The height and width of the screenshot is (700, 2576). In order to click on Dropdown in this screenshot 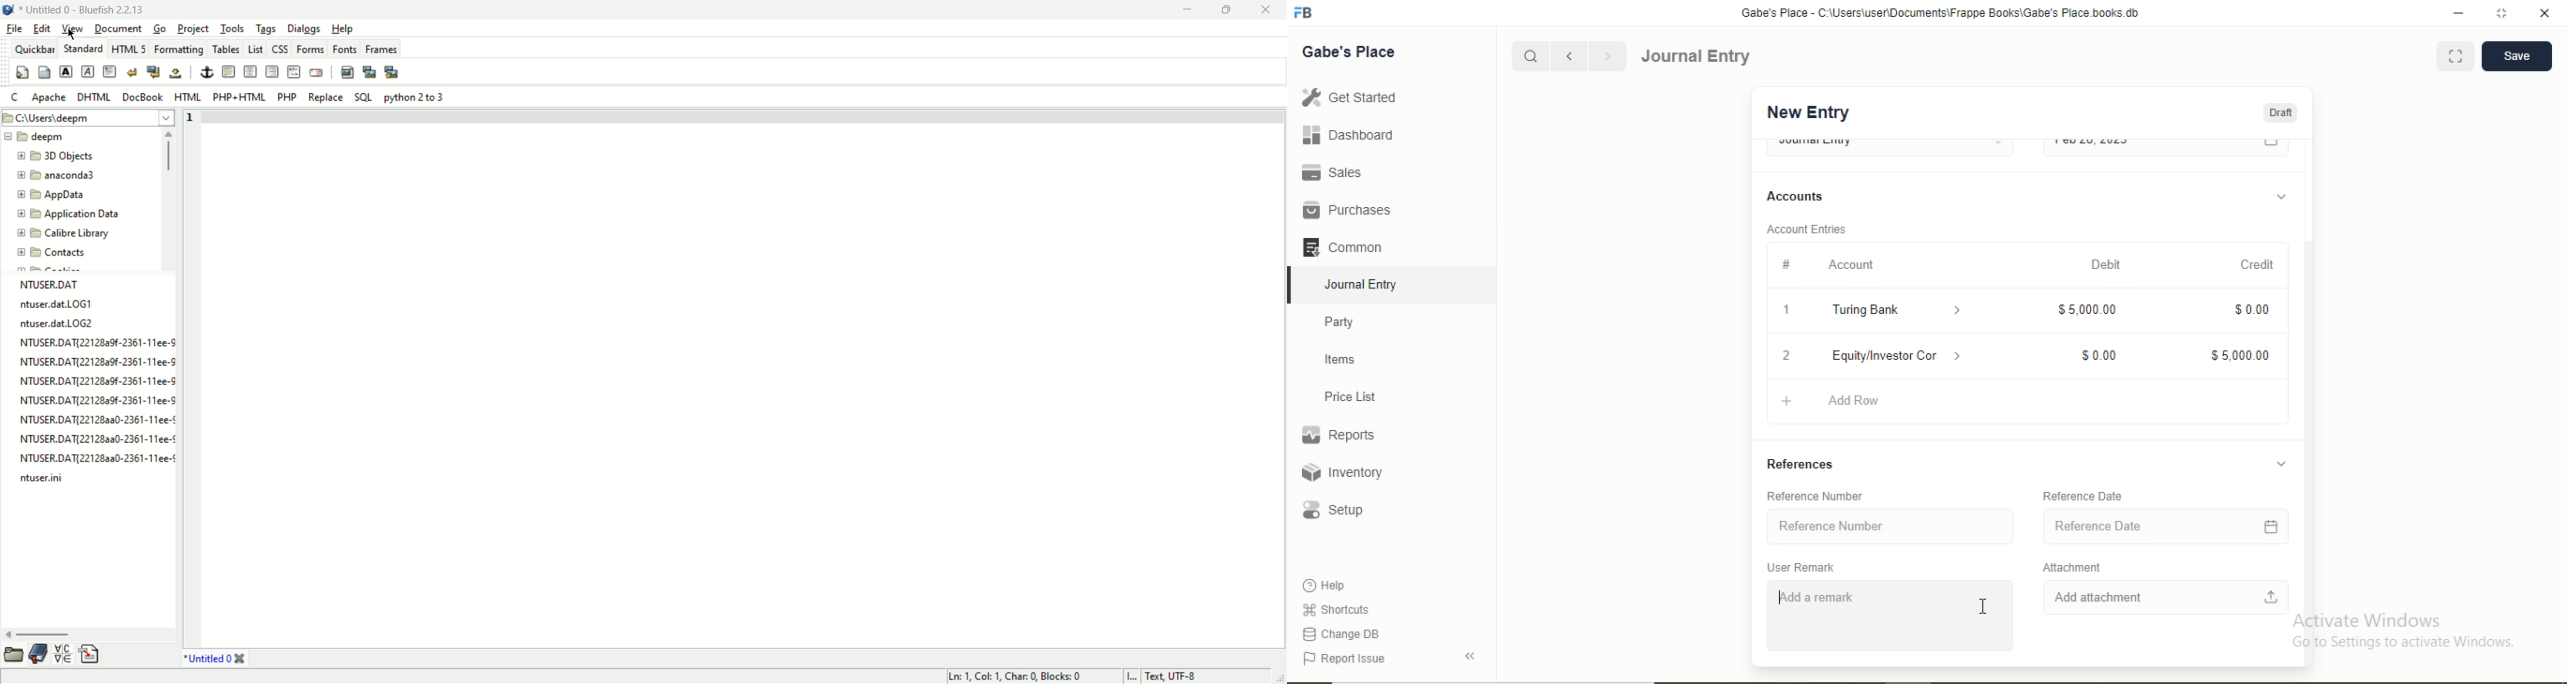, I will do `click(1958, 312)`.